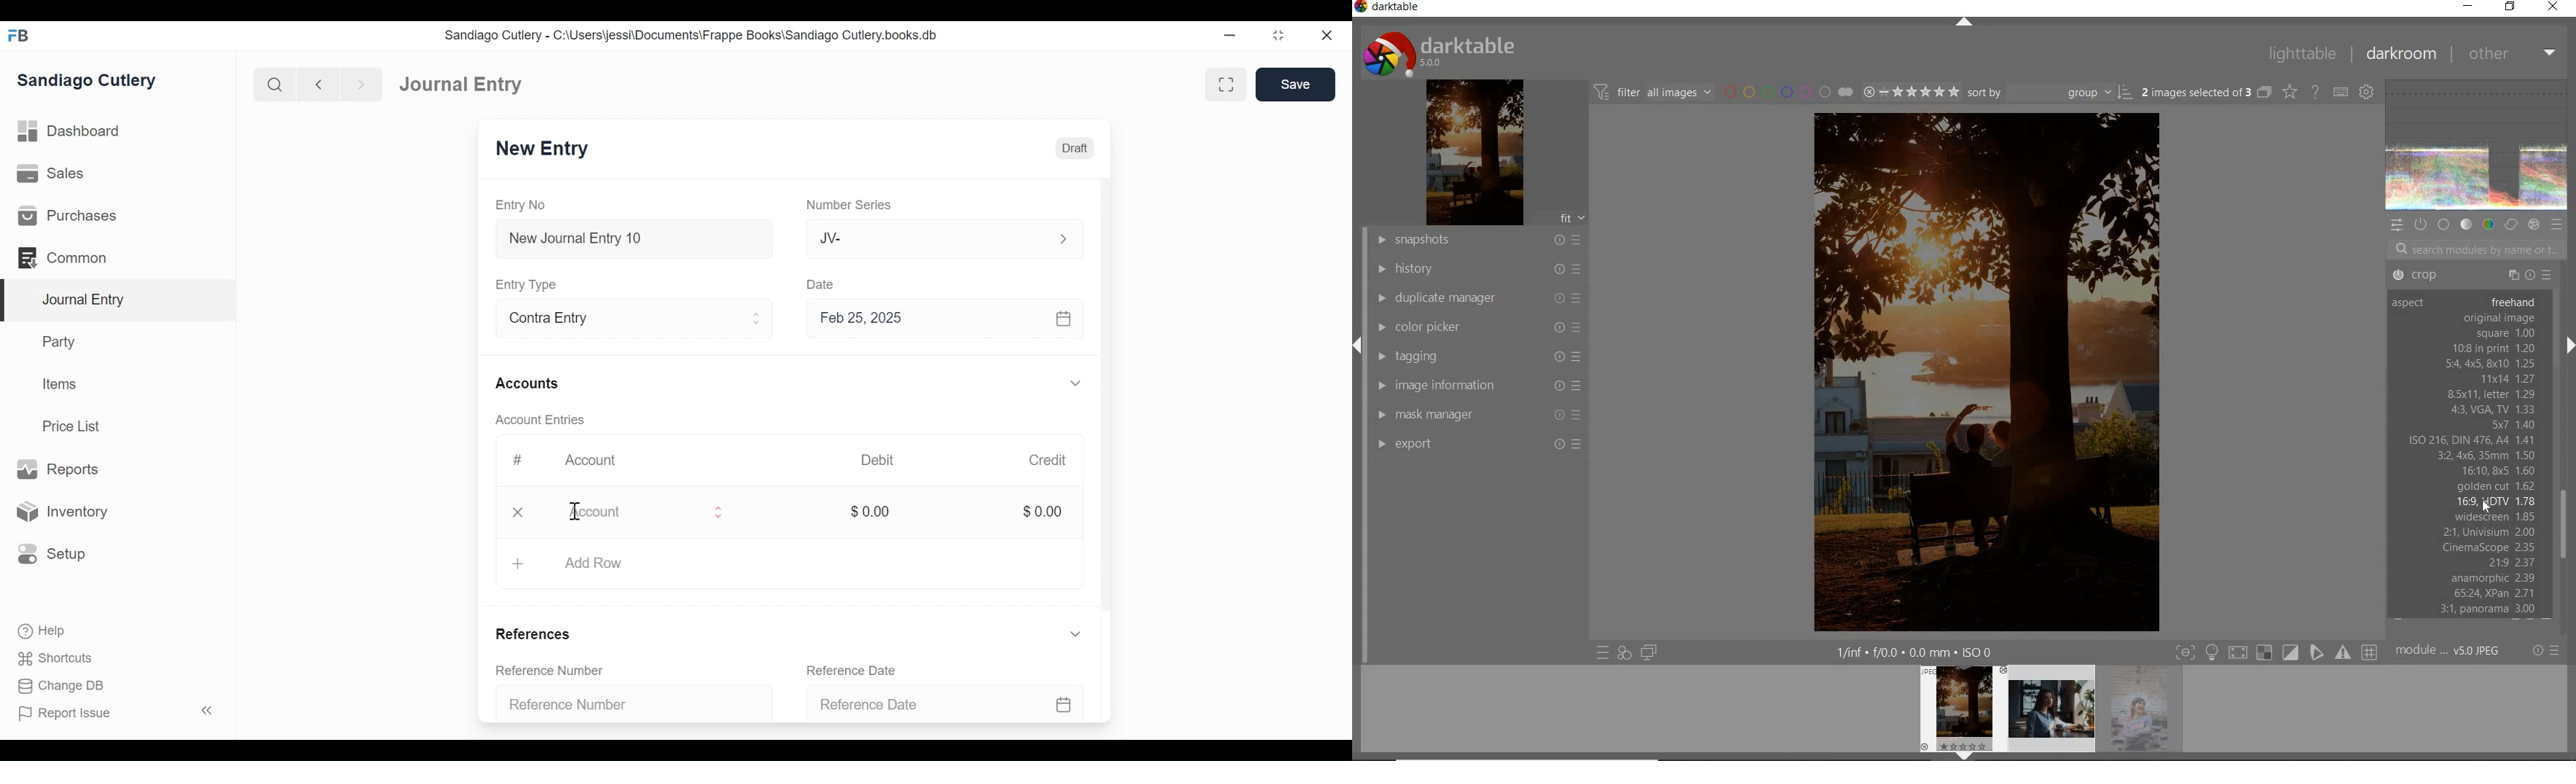 The height and width of the screenshot is (784, 2576). Describe the element at coordinates (546, 150) in the screenshot. I see `New Entry` at that location.